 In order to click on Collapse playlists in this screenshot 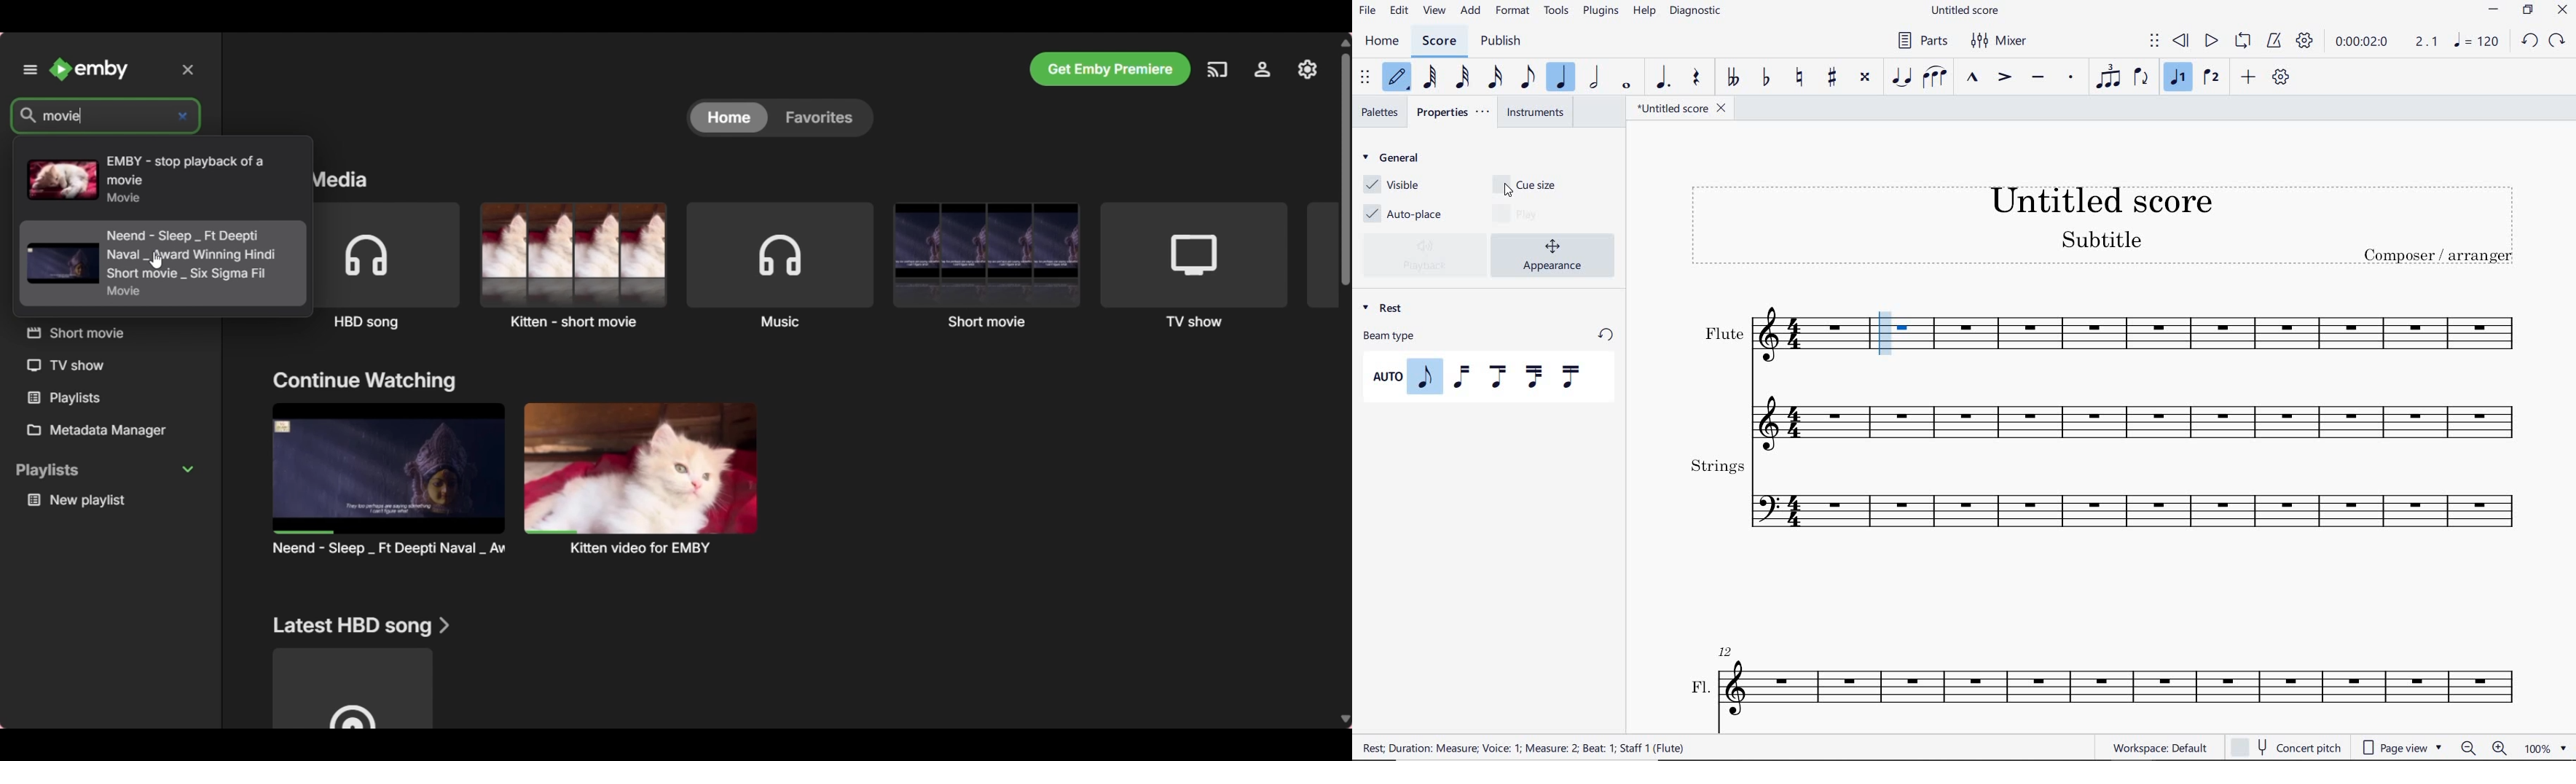, I will do `click(105, 471)`.